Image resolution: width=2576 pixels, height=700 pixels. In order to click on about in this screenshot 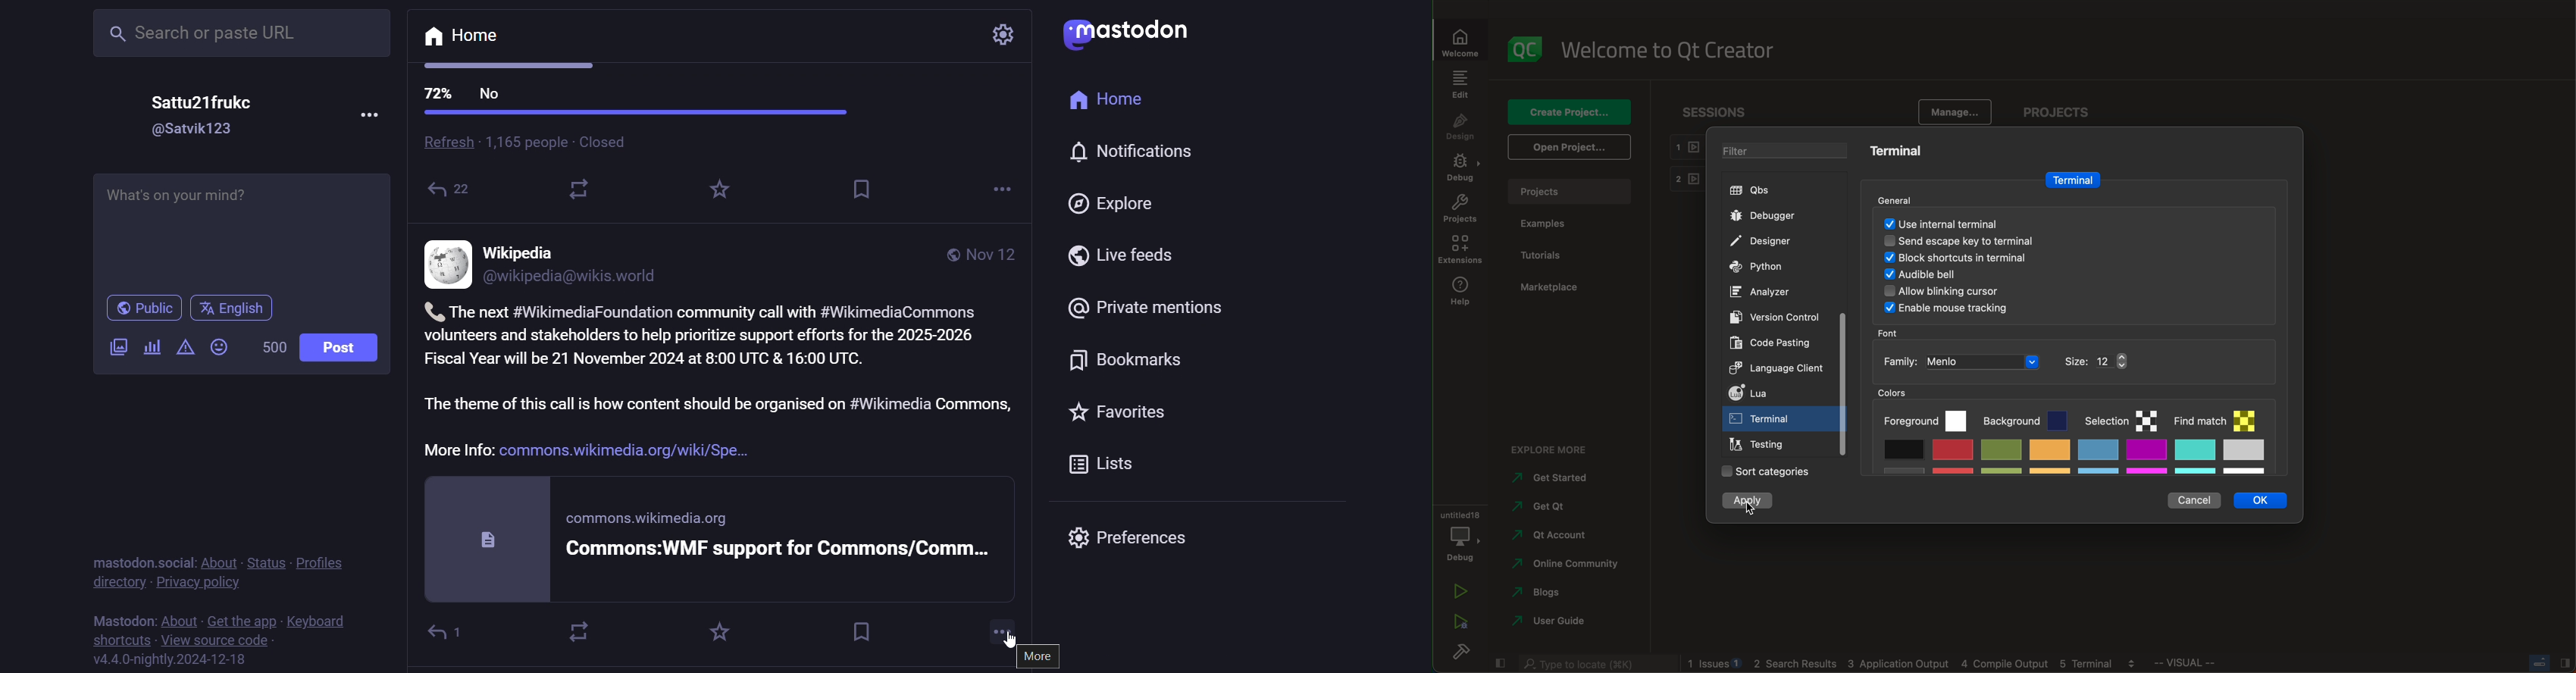, I will do `click(177, 618)`.